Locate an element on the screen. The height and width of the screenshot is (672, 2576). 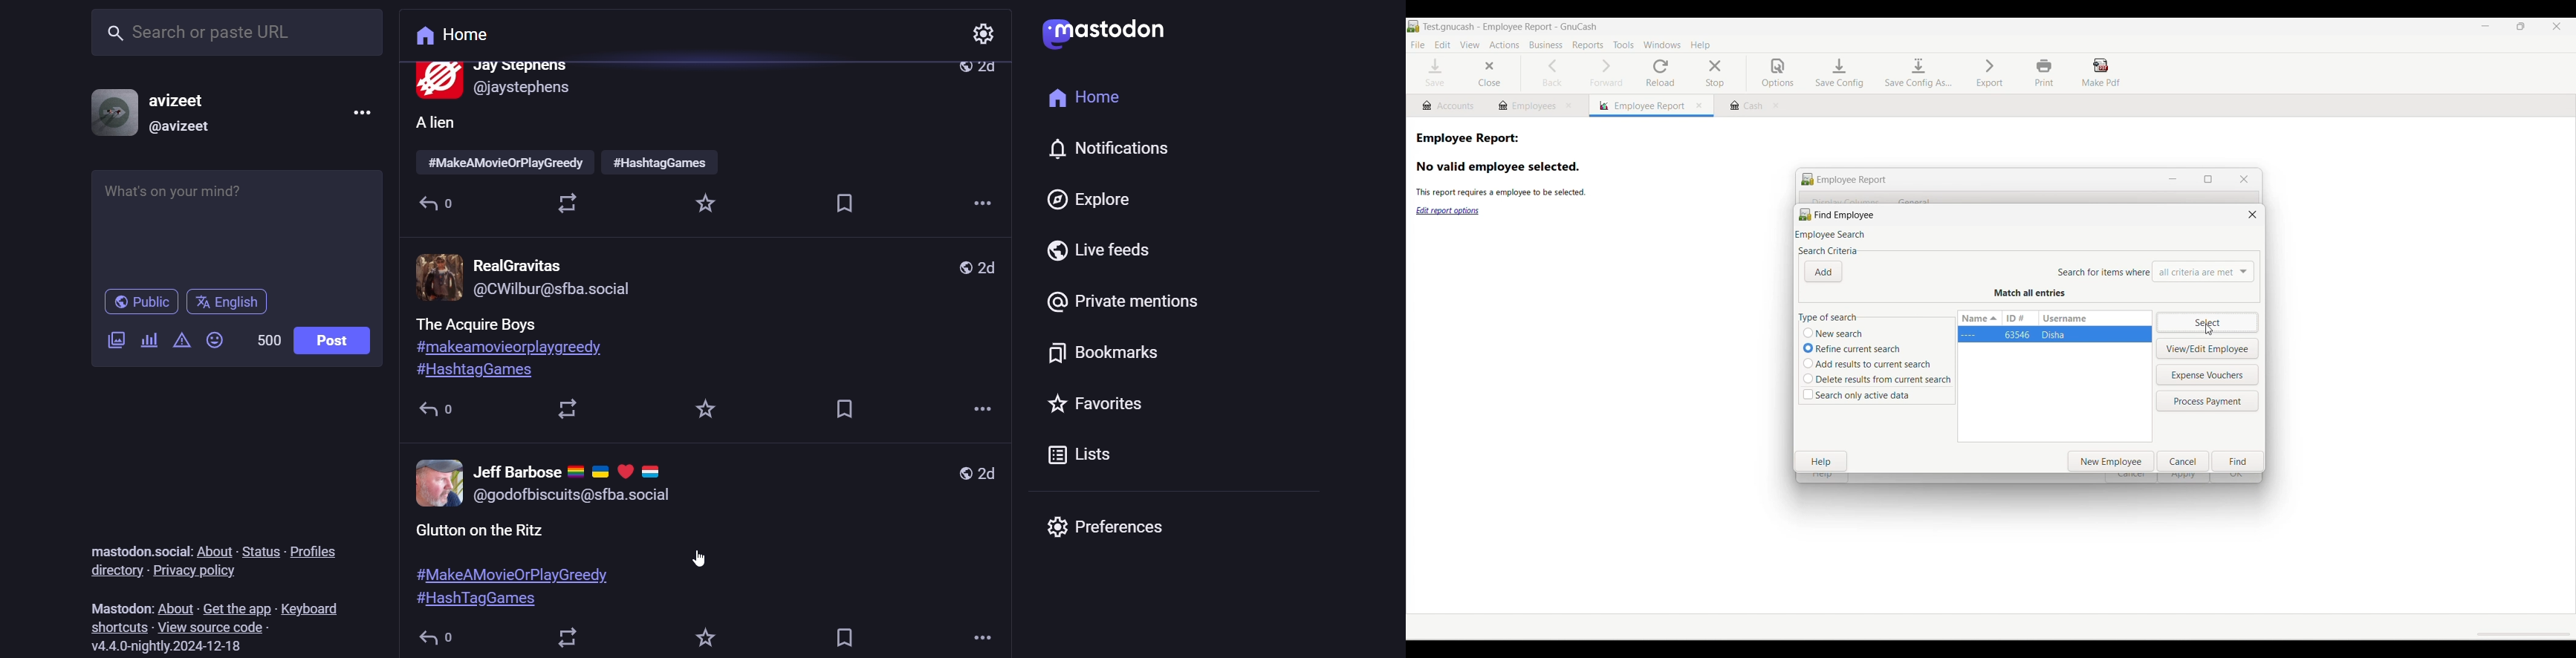
bookmark is located at coordinates (1102, 350).